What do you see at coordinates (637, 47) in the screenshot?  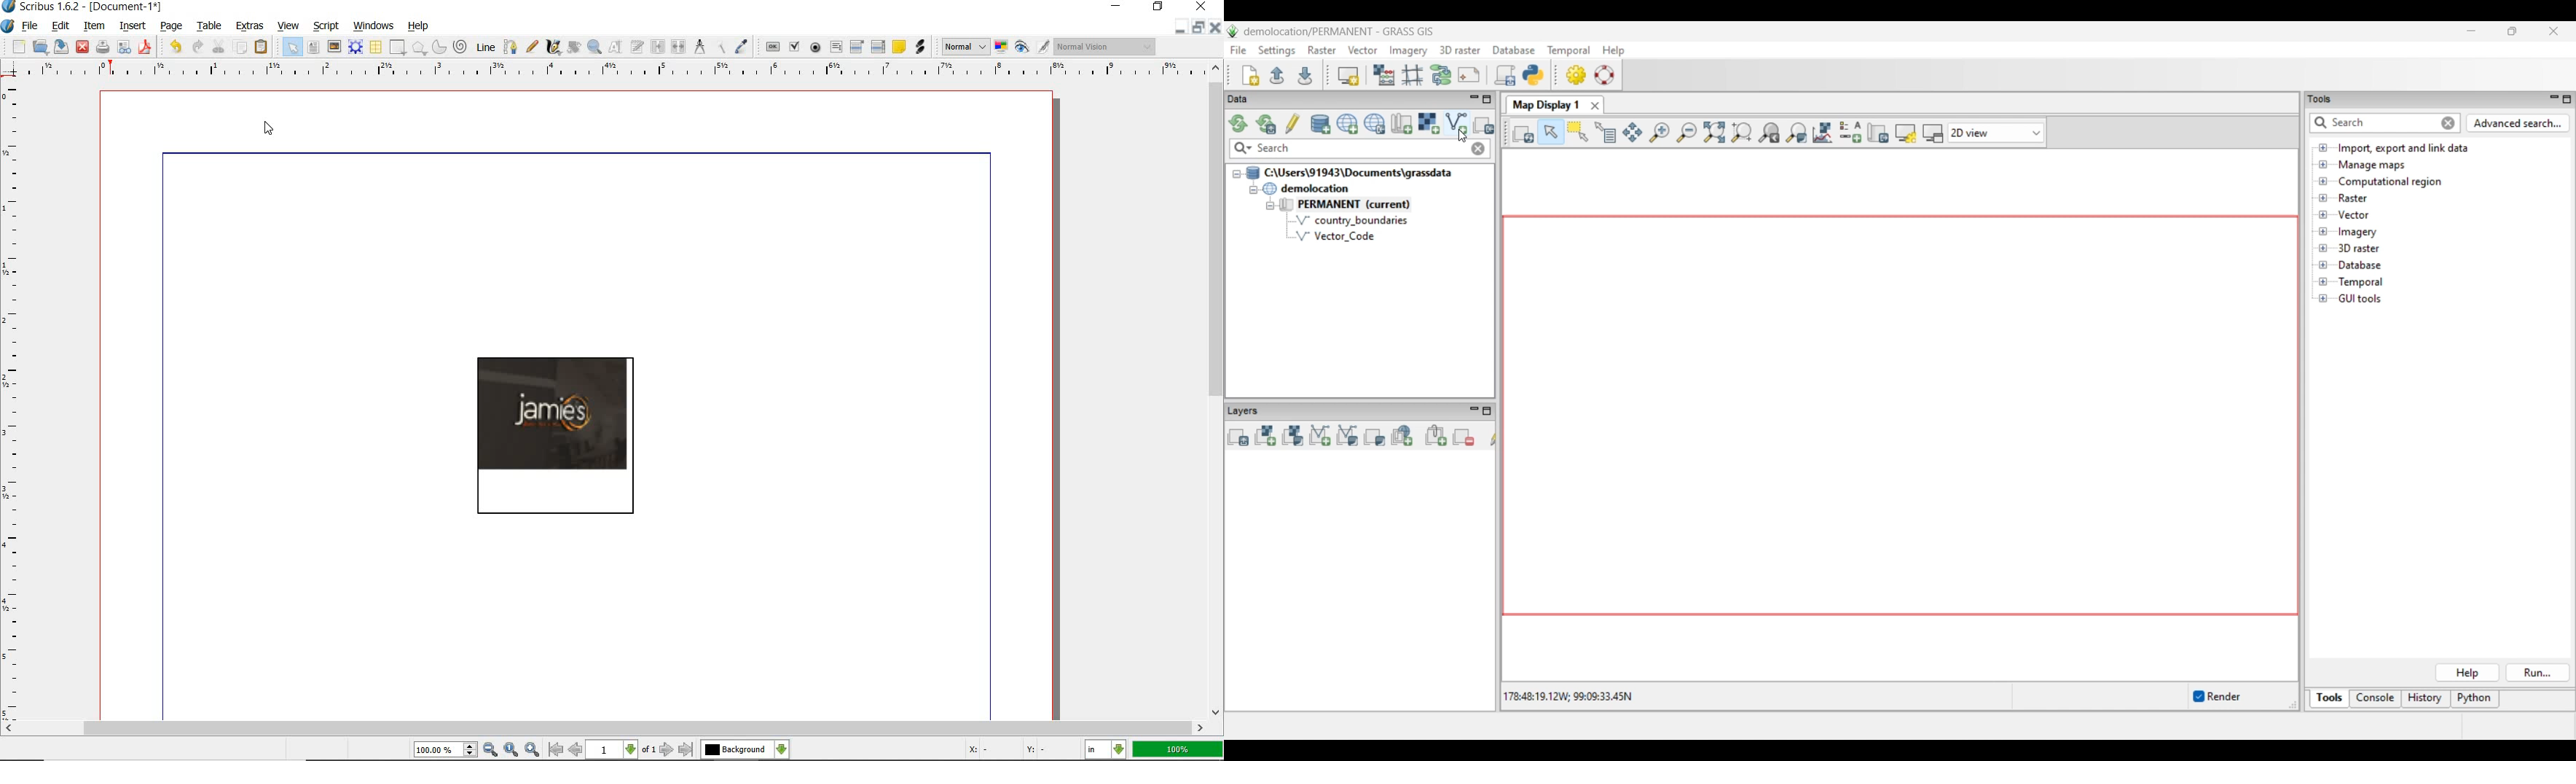 I see `edit text with story editor` at bounding box center [637, 47].